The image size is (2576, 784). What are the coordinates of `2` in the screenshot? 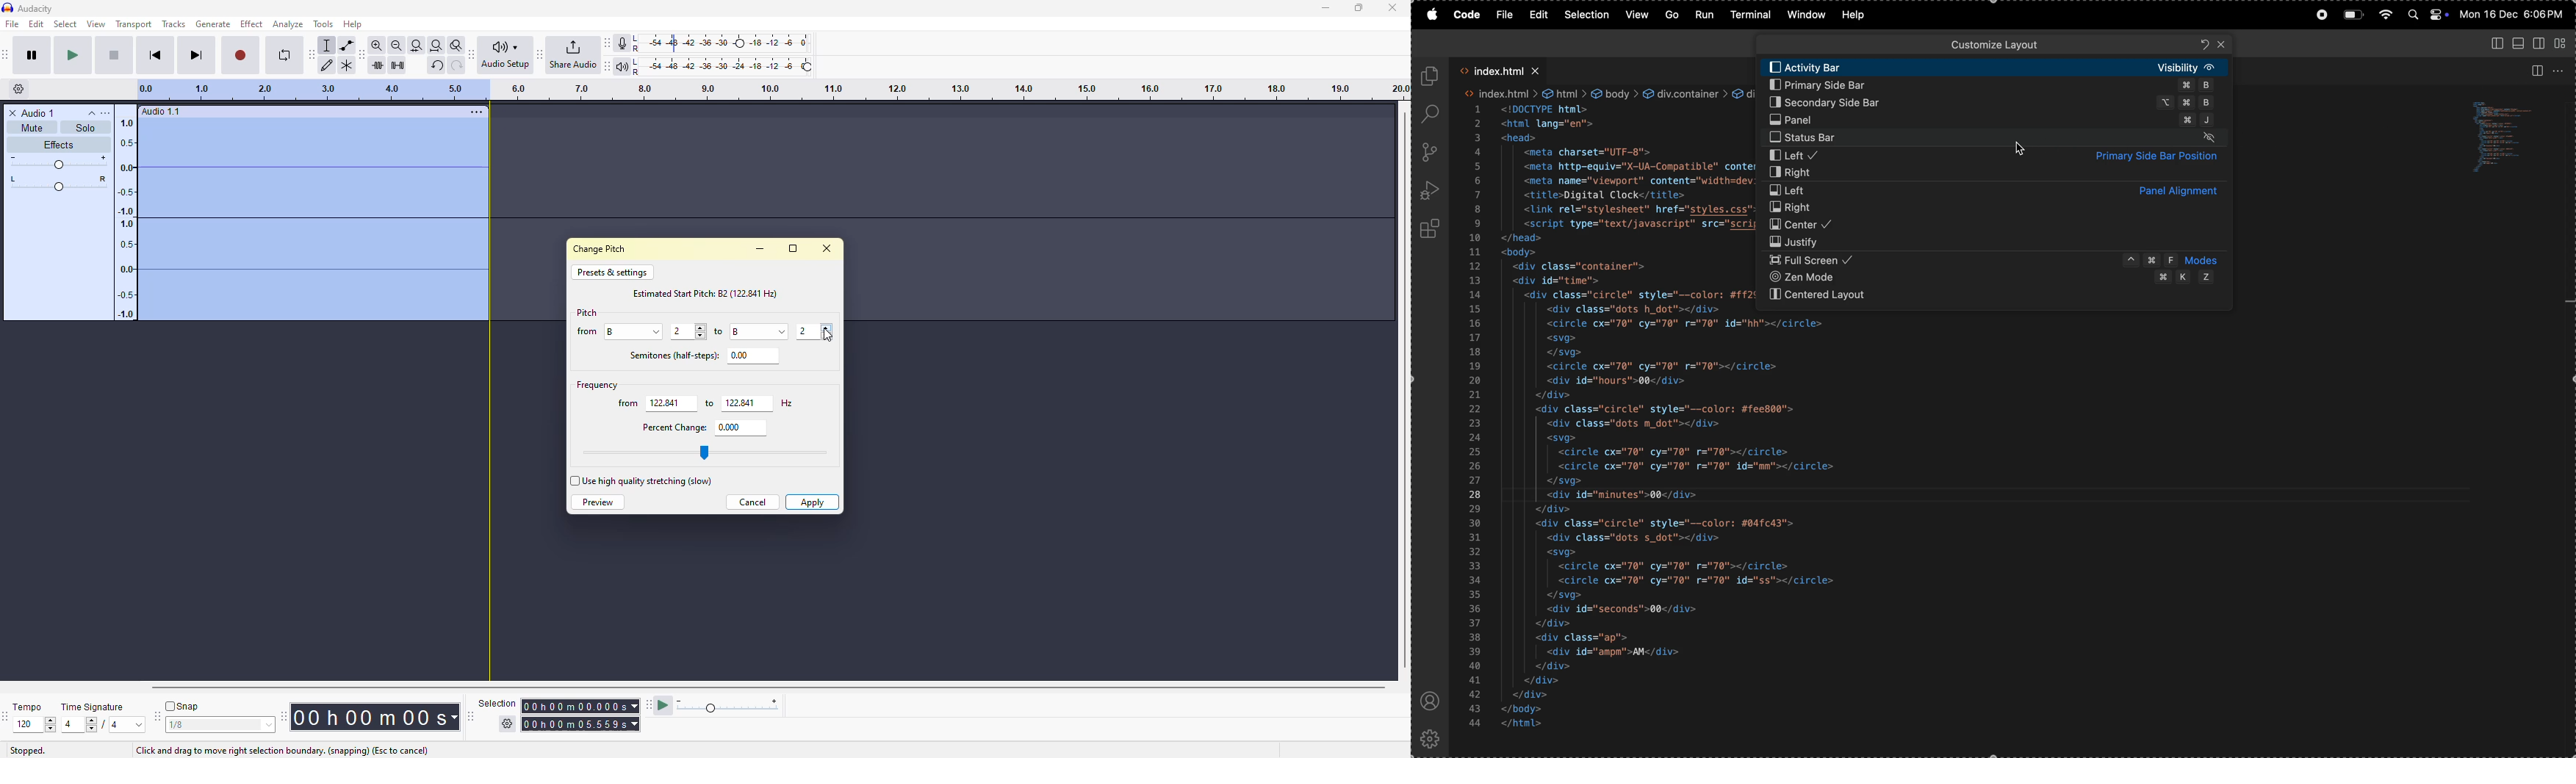 It's located at (804, 331).